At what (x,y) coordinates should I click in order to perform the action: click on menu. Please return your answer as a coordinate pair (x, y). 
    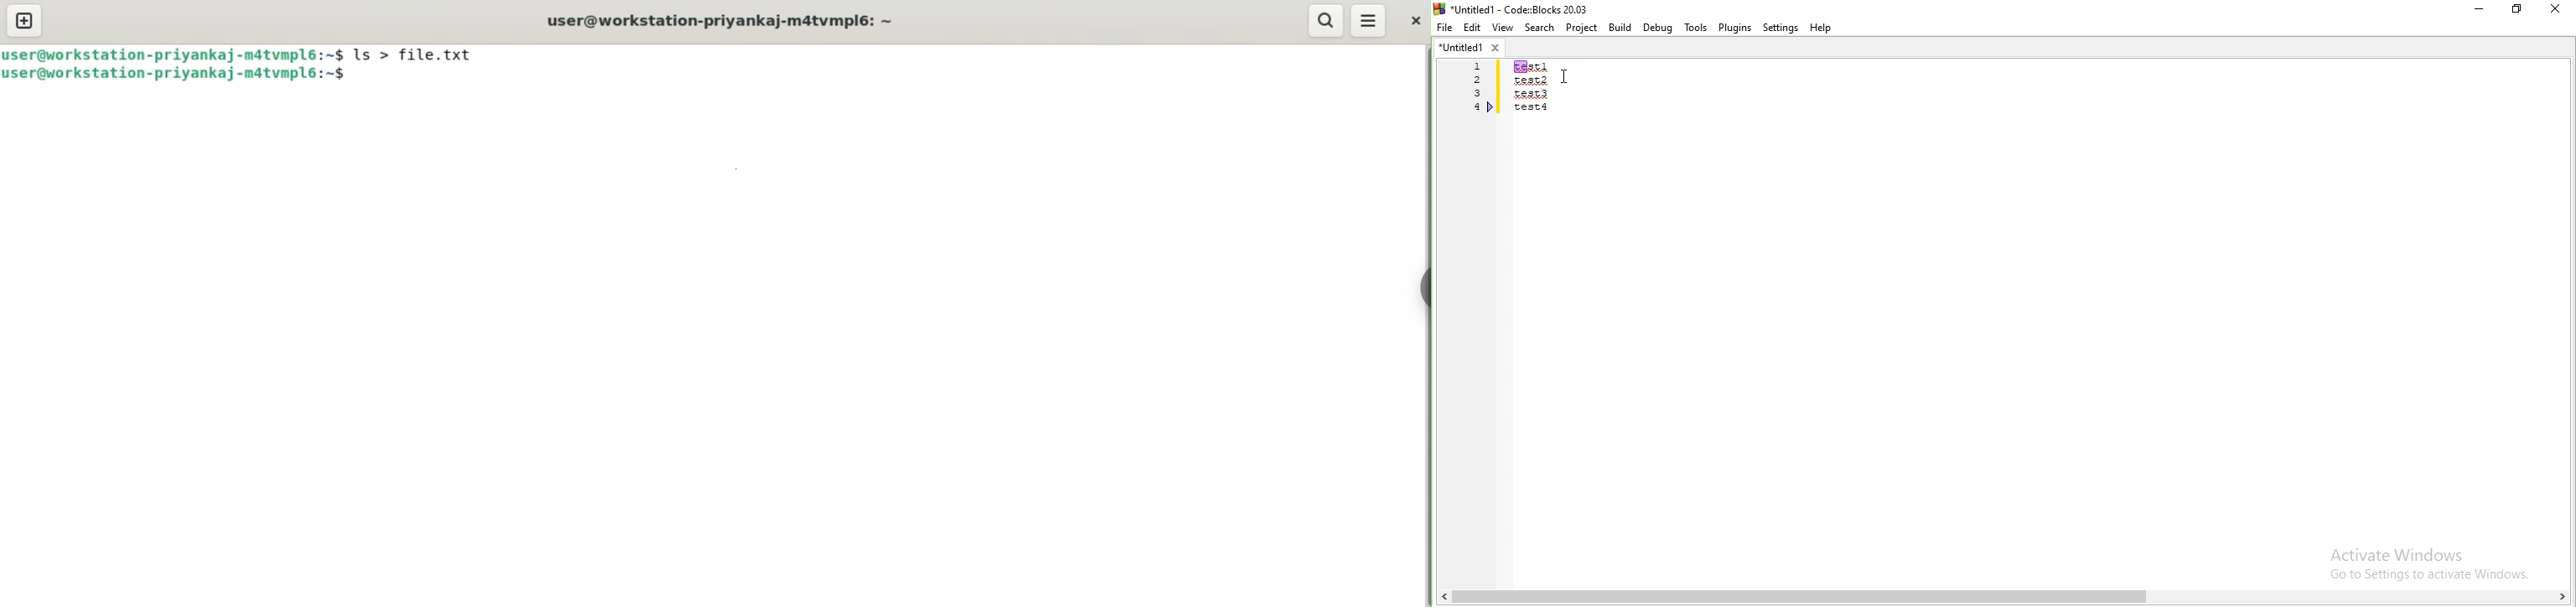
    Looking at the image, I should click on (1369, 21).